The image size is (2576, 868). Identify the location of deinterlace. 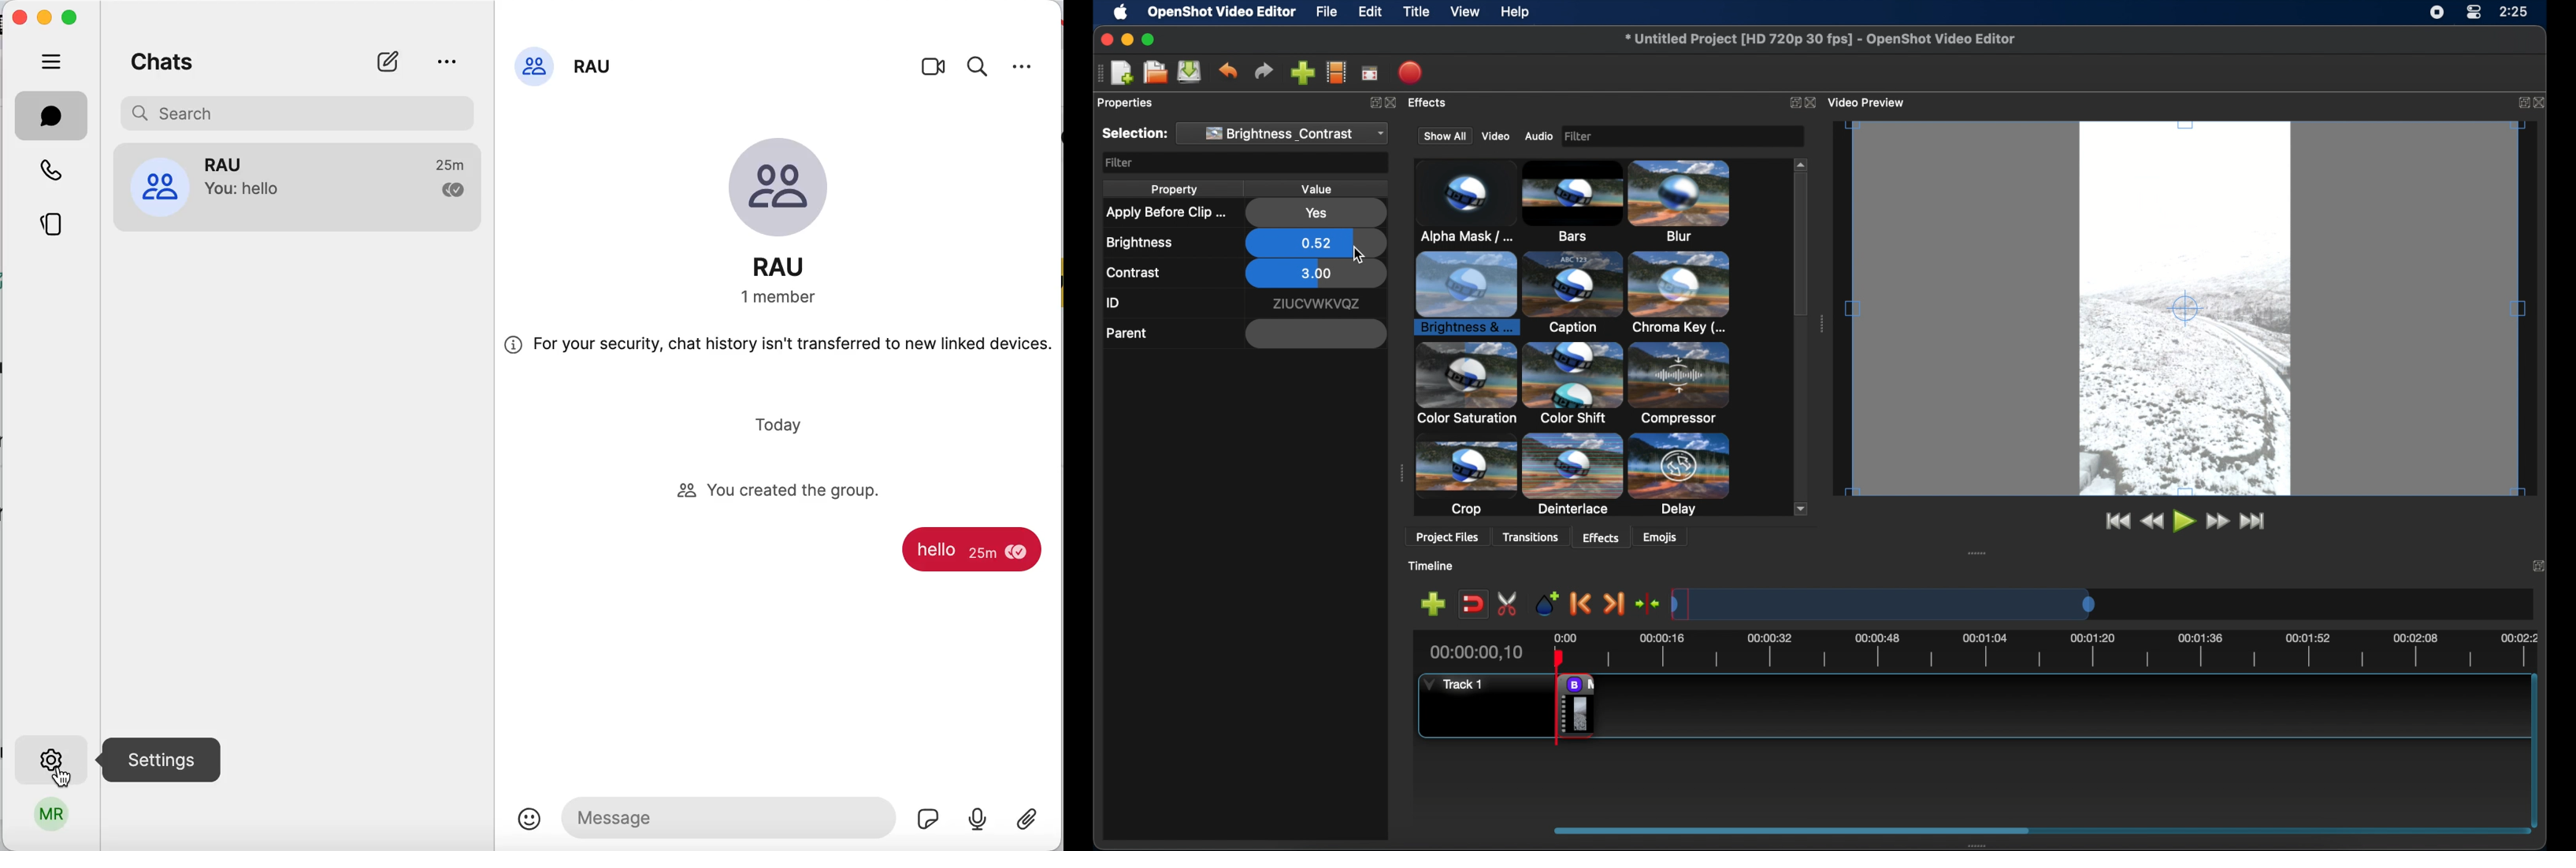
(1573, 383).